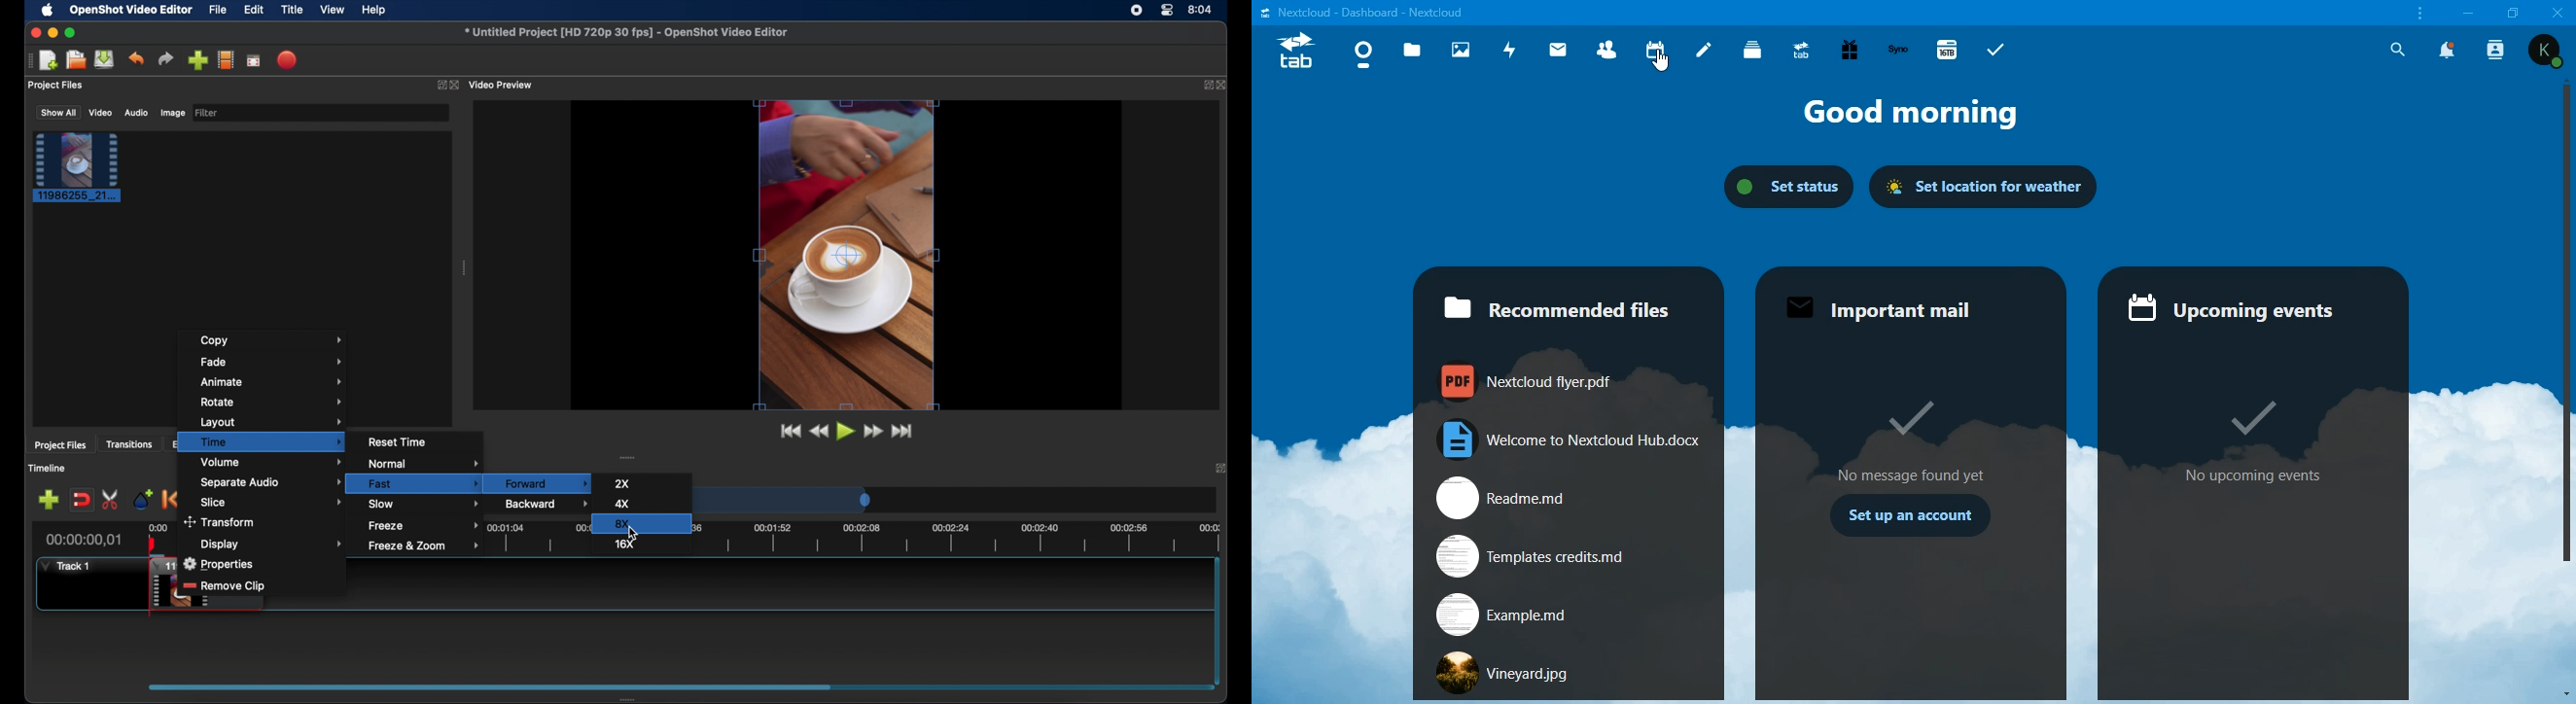  What do you see at coordinates (426, 464) in the screenshot?
I see `normal menu` at bounding box center [426, 464].